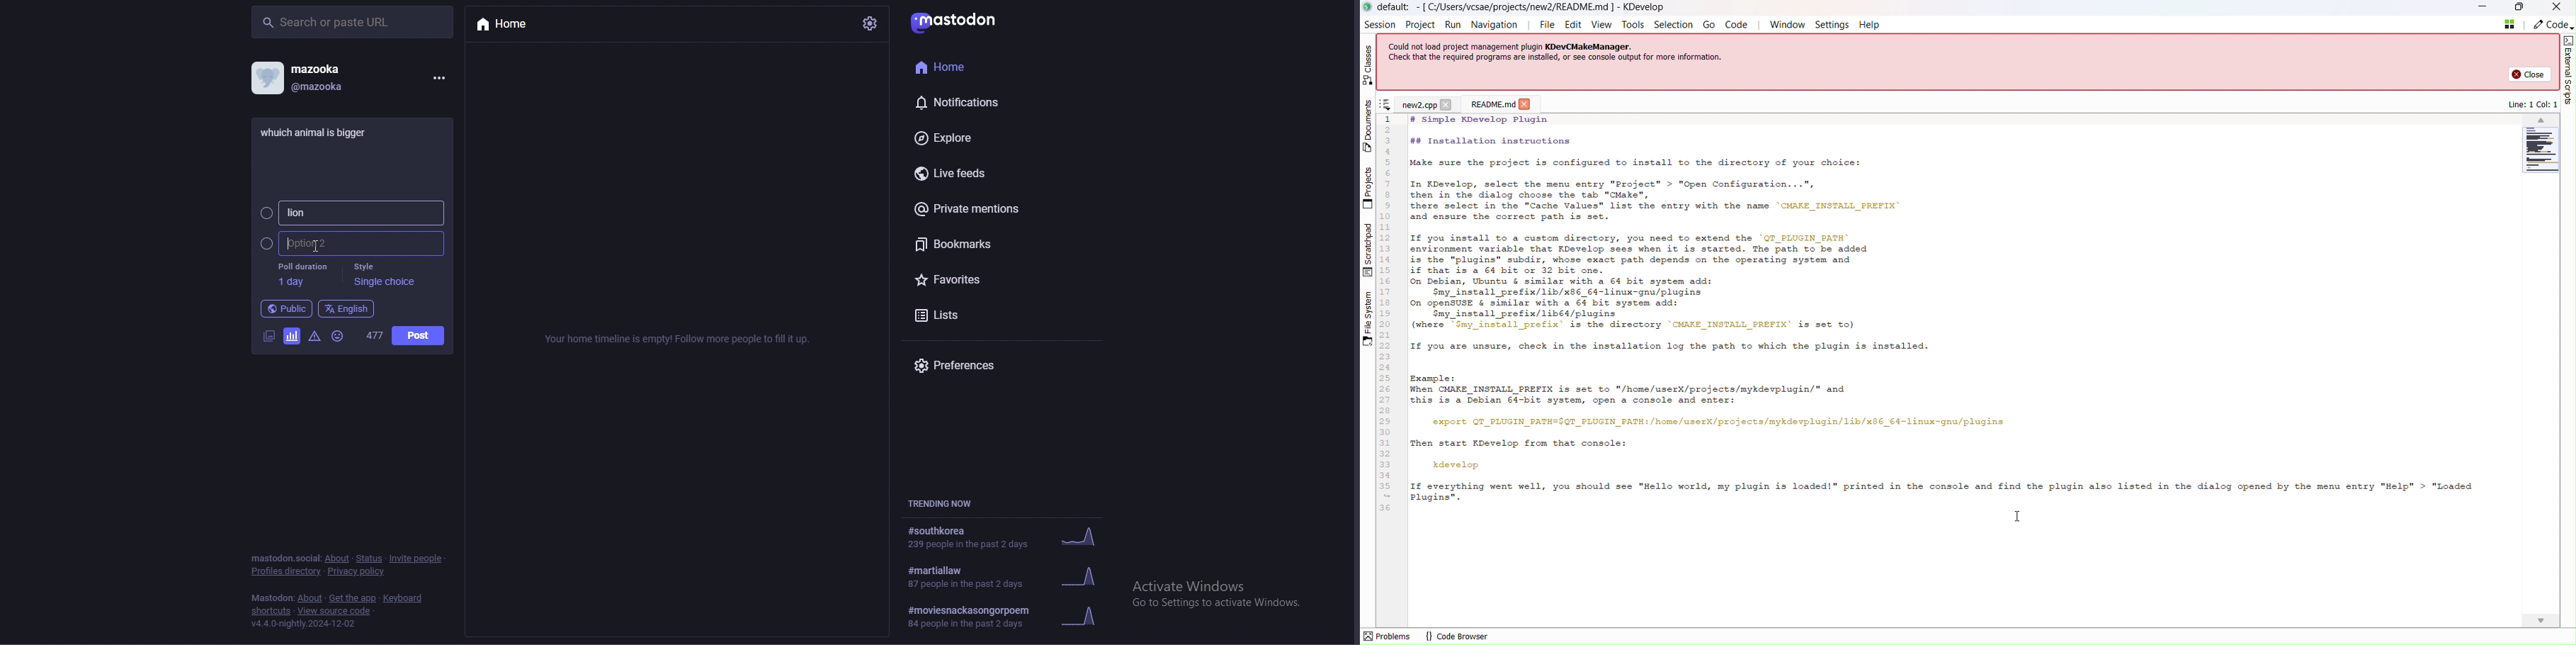 Image resolution: width=2576 pixels, height=672 pixels. Describe the element at coordinates (284, 557) in the screenshot. I see `mastodon` at that location.